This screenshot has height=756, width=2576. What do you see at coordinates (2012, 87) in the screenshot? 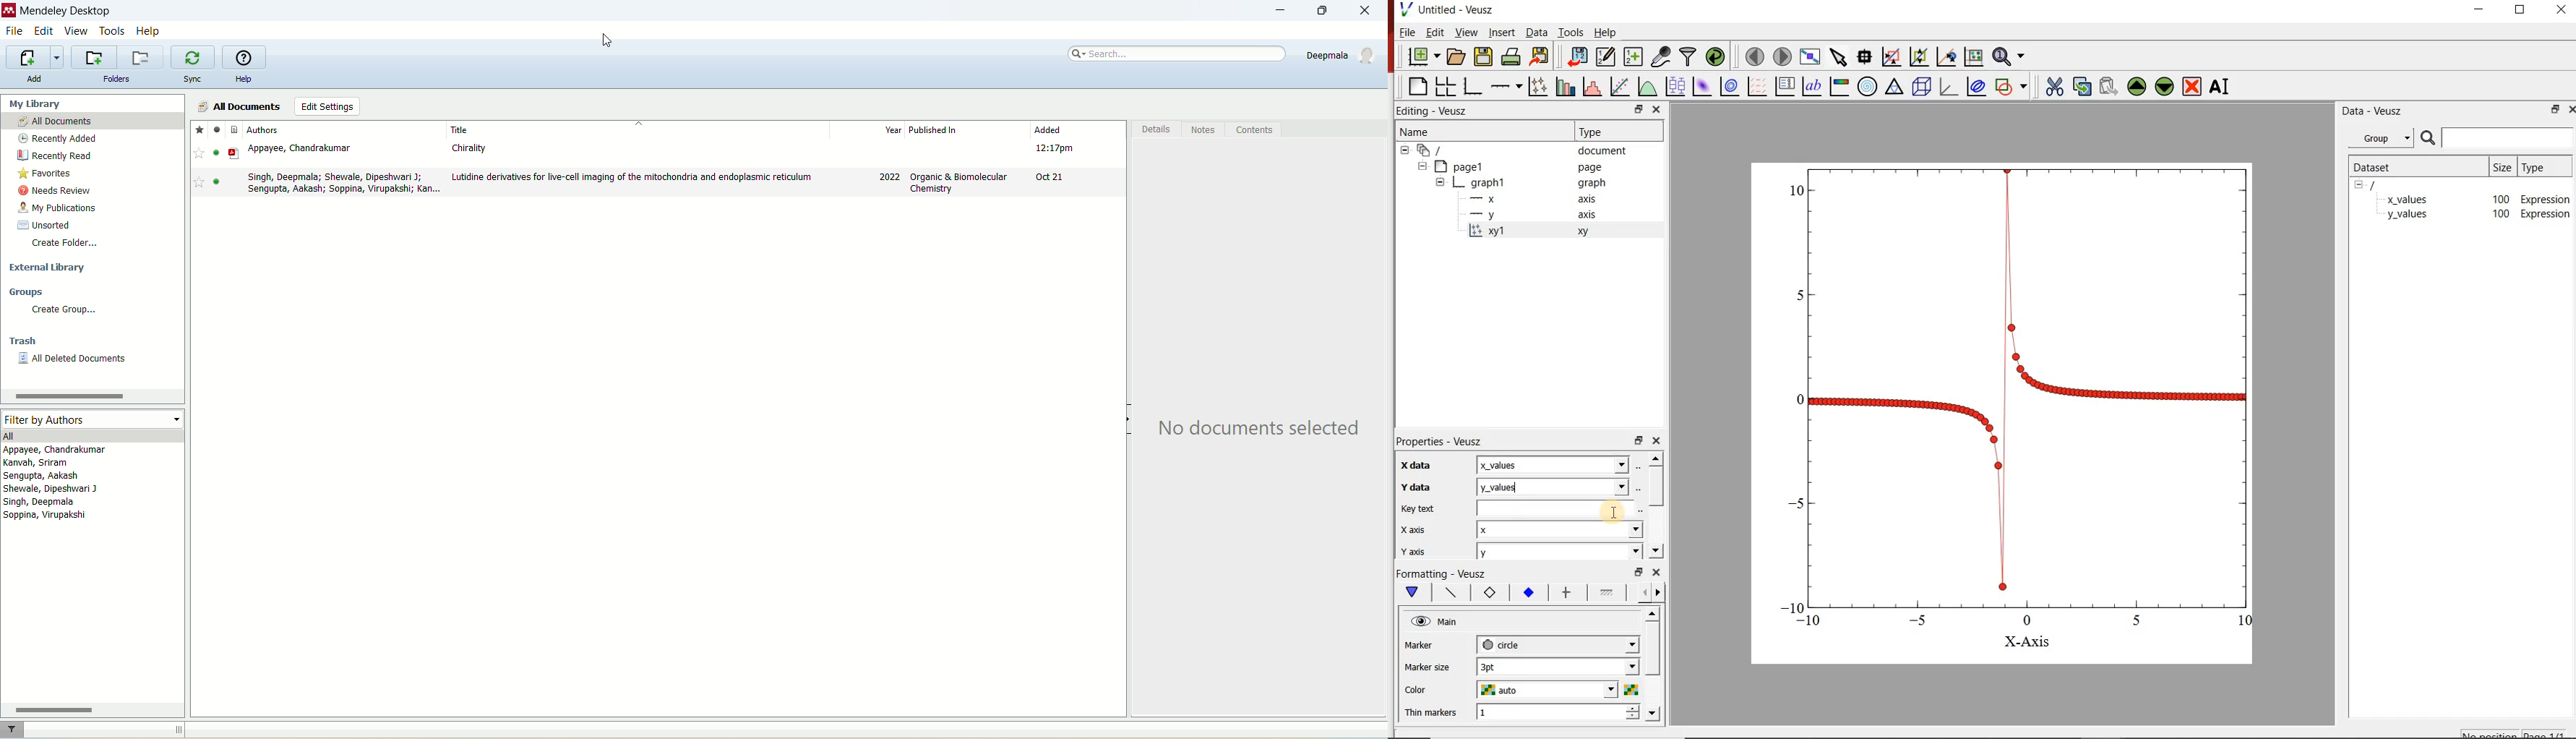
I see `add shape` at bounding box center [2012, 87].